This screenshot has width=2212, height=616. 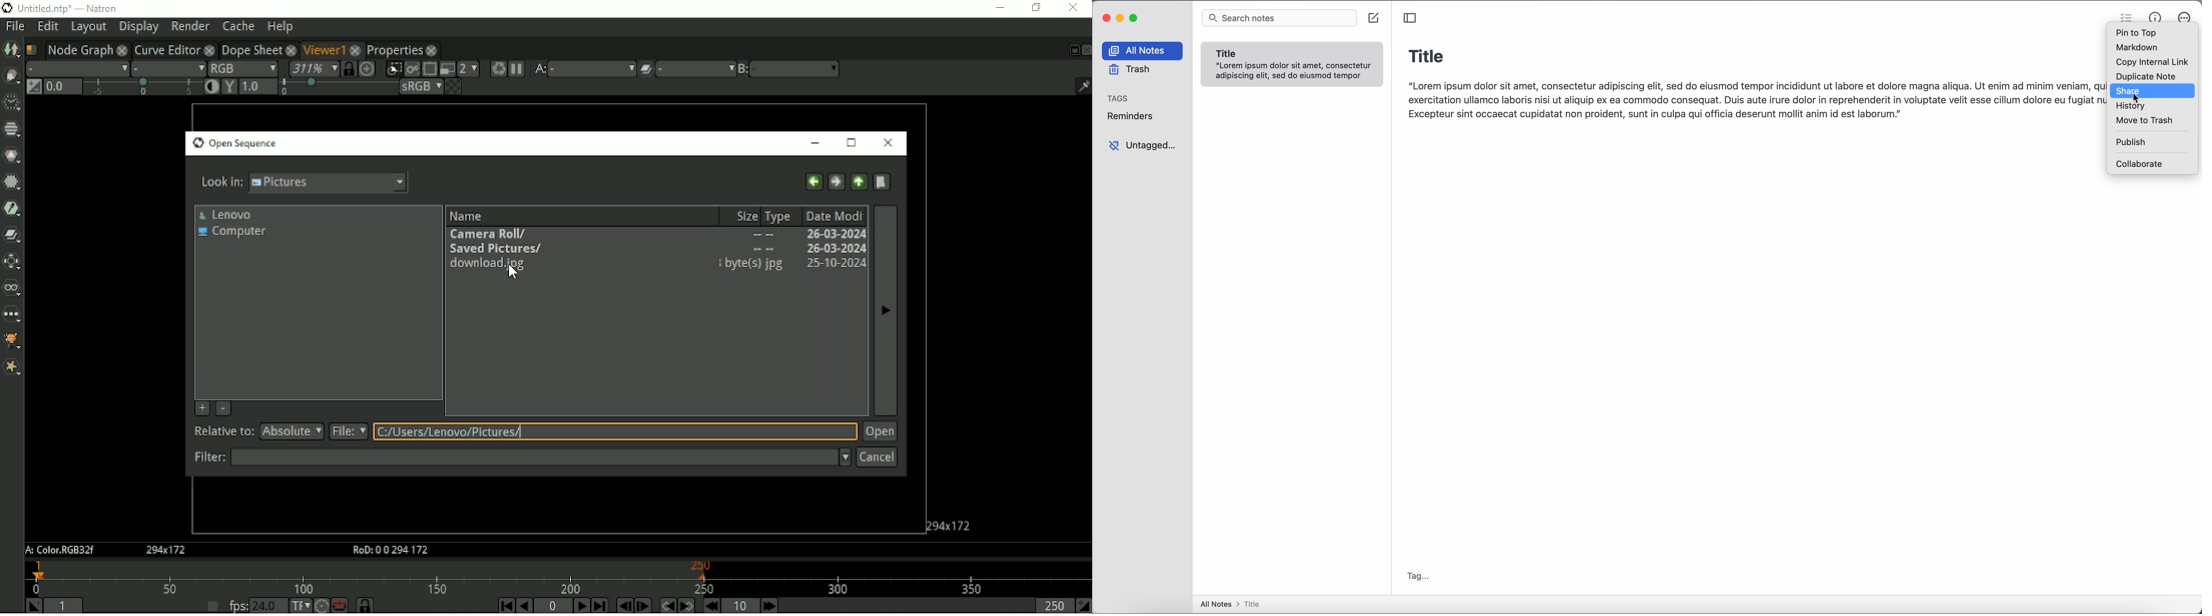 I want to click on untagged, so click(x=1143, y=146).